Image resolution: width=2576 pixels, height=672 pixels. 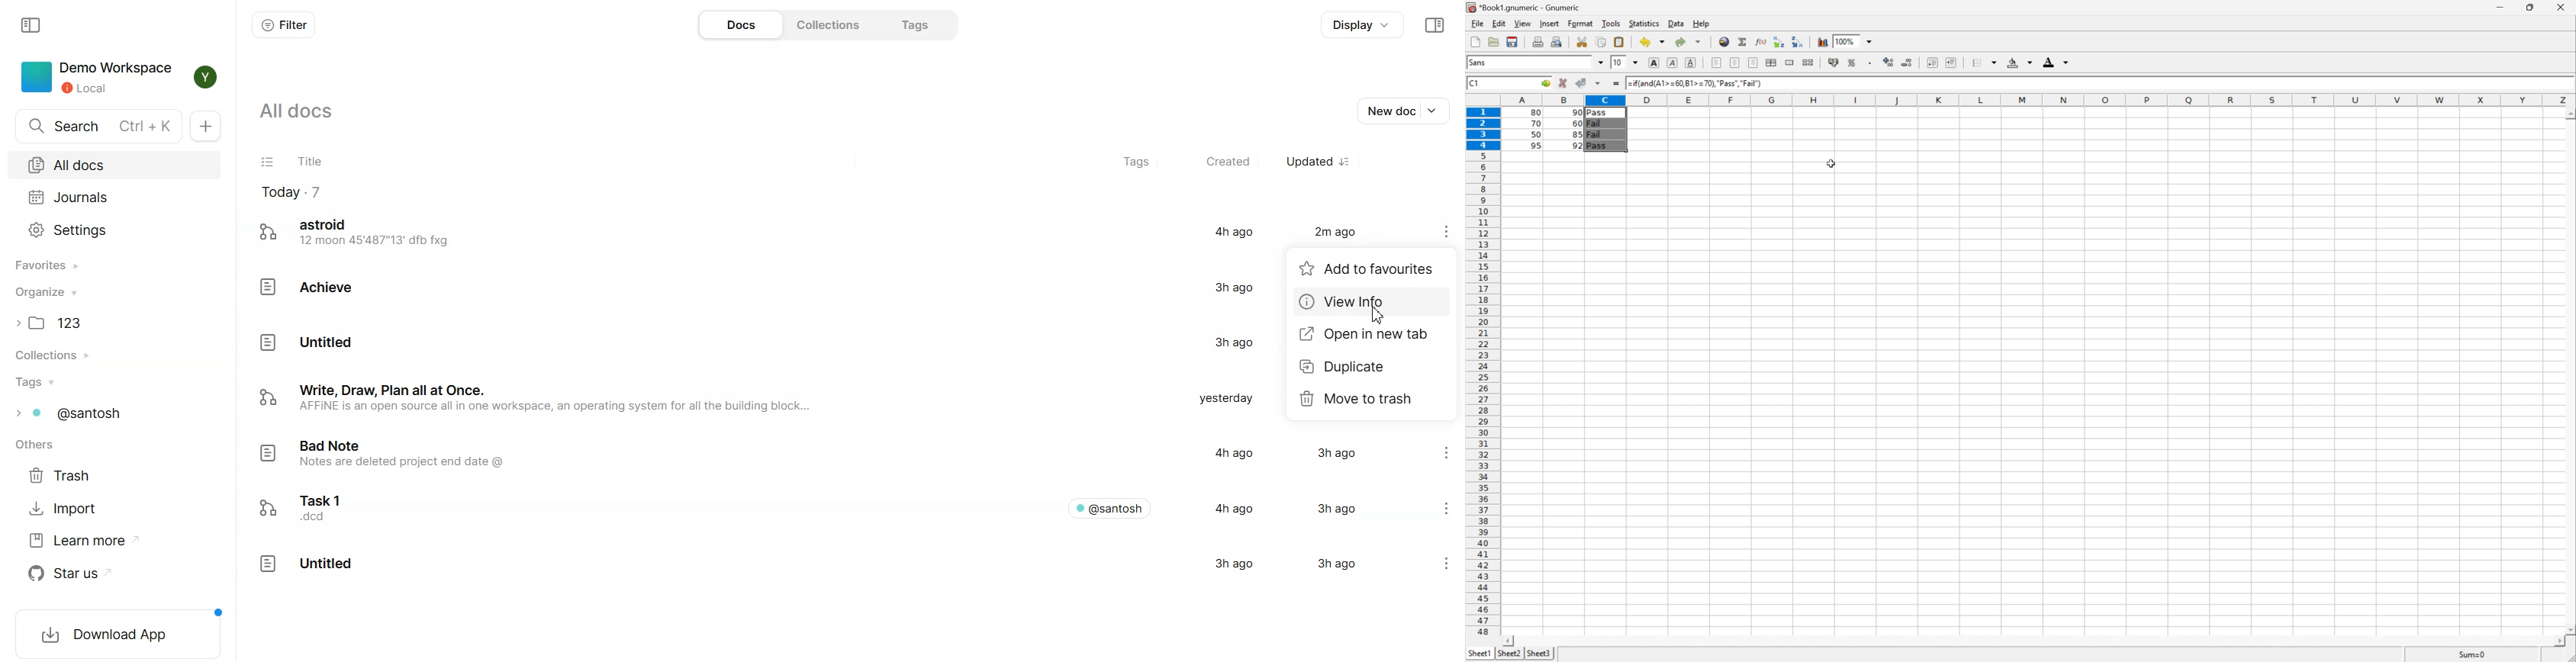 What do you see at coordinates (1370, 398) in the screenshot?
I see `Move to Trash` at bounding box center [1370, 398].